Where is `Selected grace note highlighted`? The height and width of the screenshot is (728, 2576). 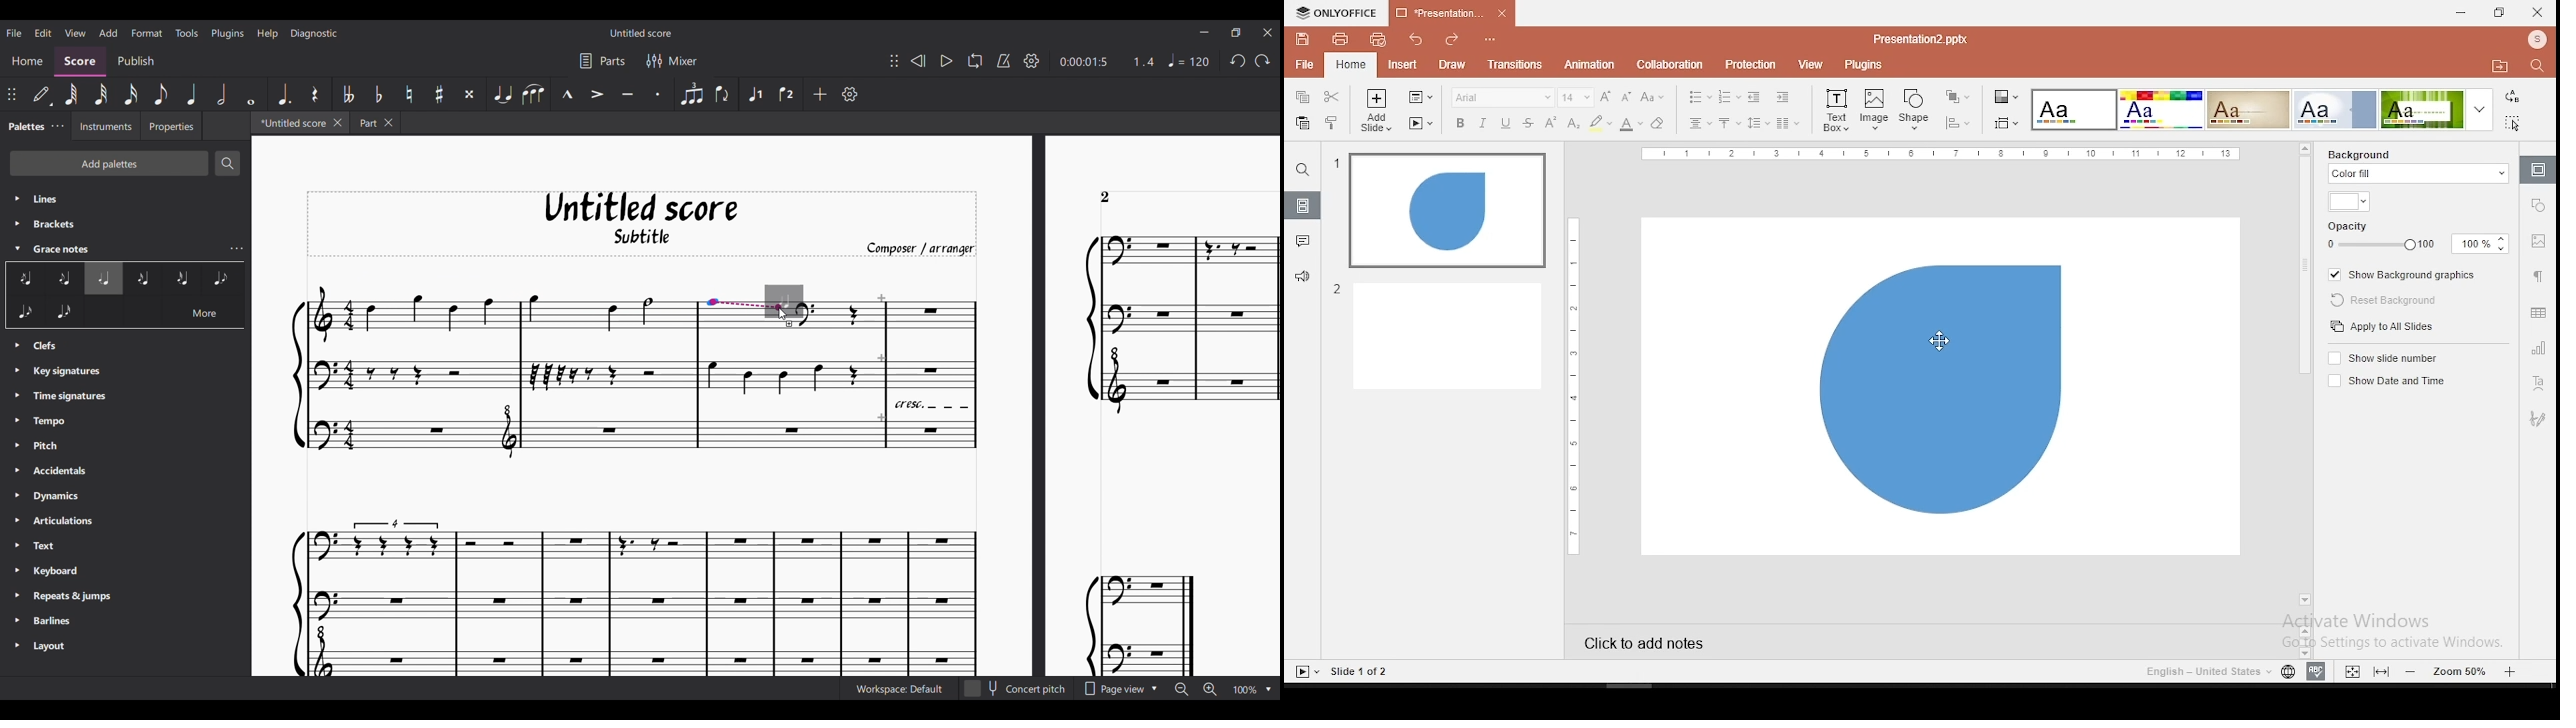 Selected grace note highlighted is located at coordinates (103, 279).